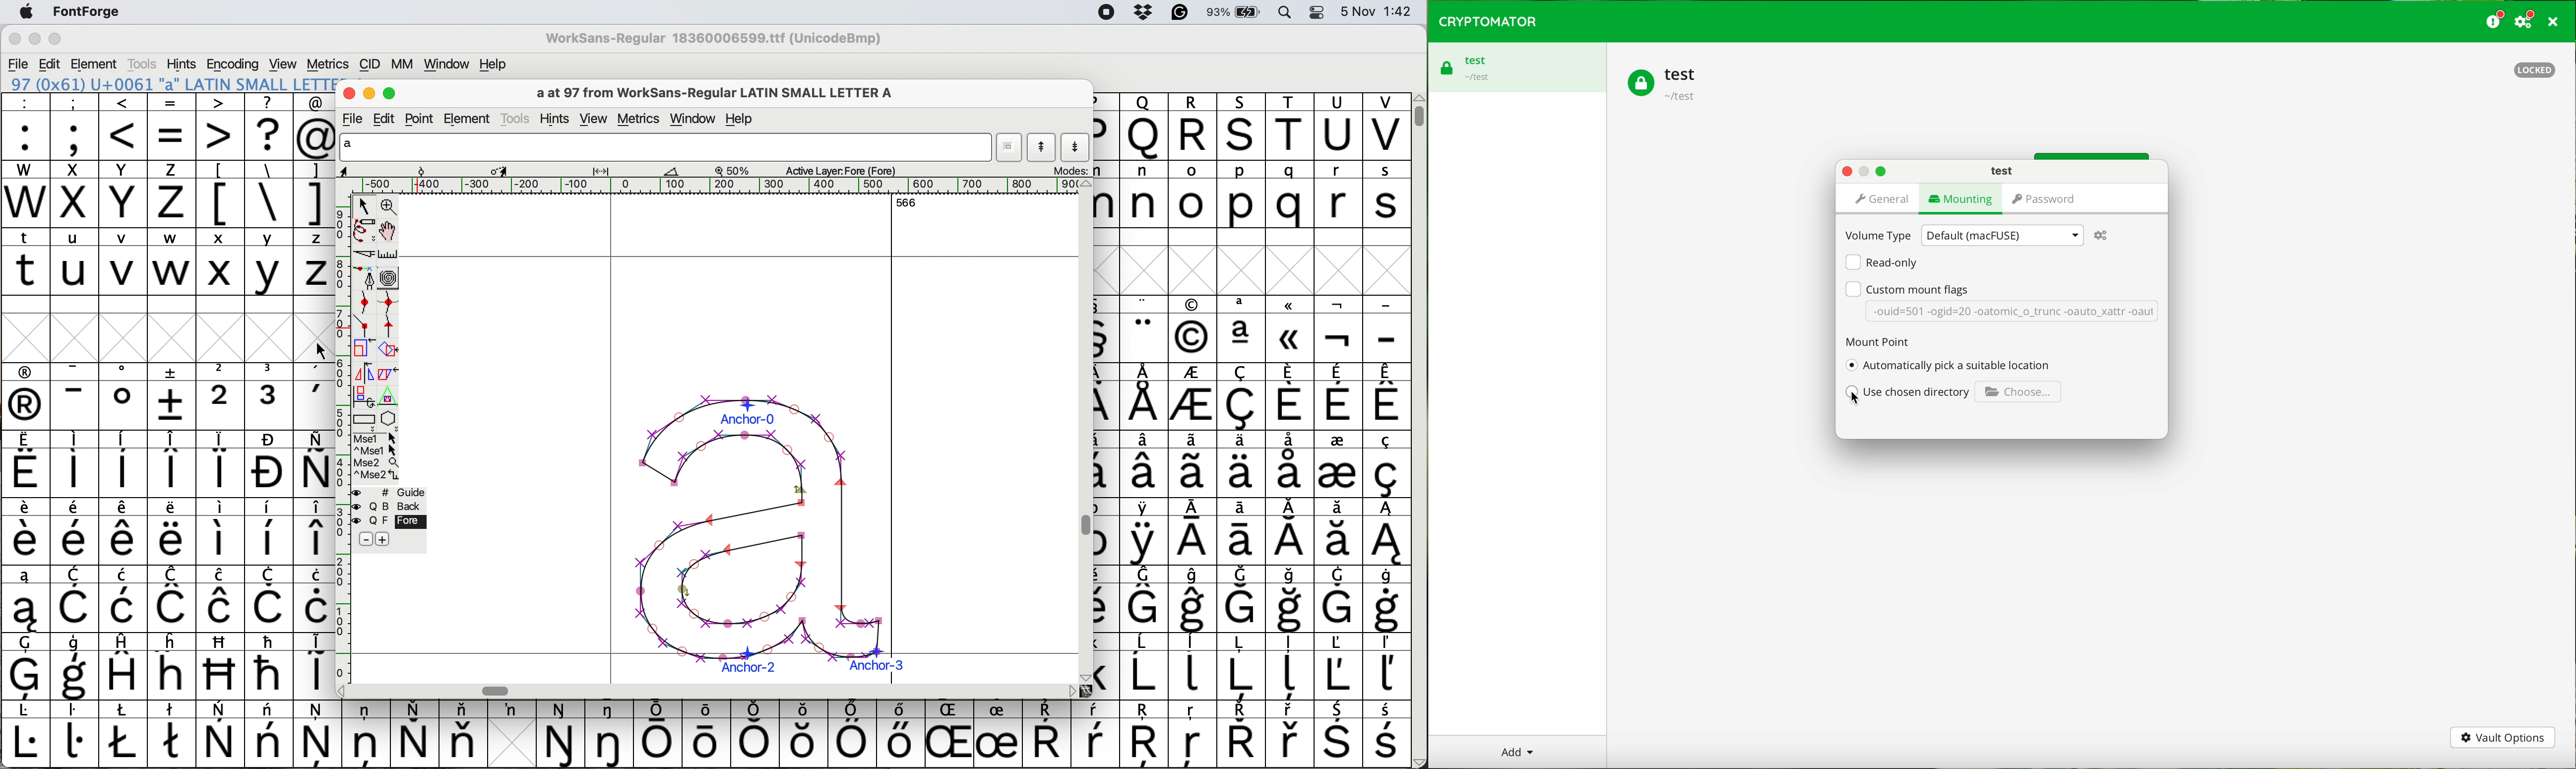 This screenshot has width=2576, height=784. Describe the element at coordinates (1291, 328) in the screenshot. I see `symbol` at that location.